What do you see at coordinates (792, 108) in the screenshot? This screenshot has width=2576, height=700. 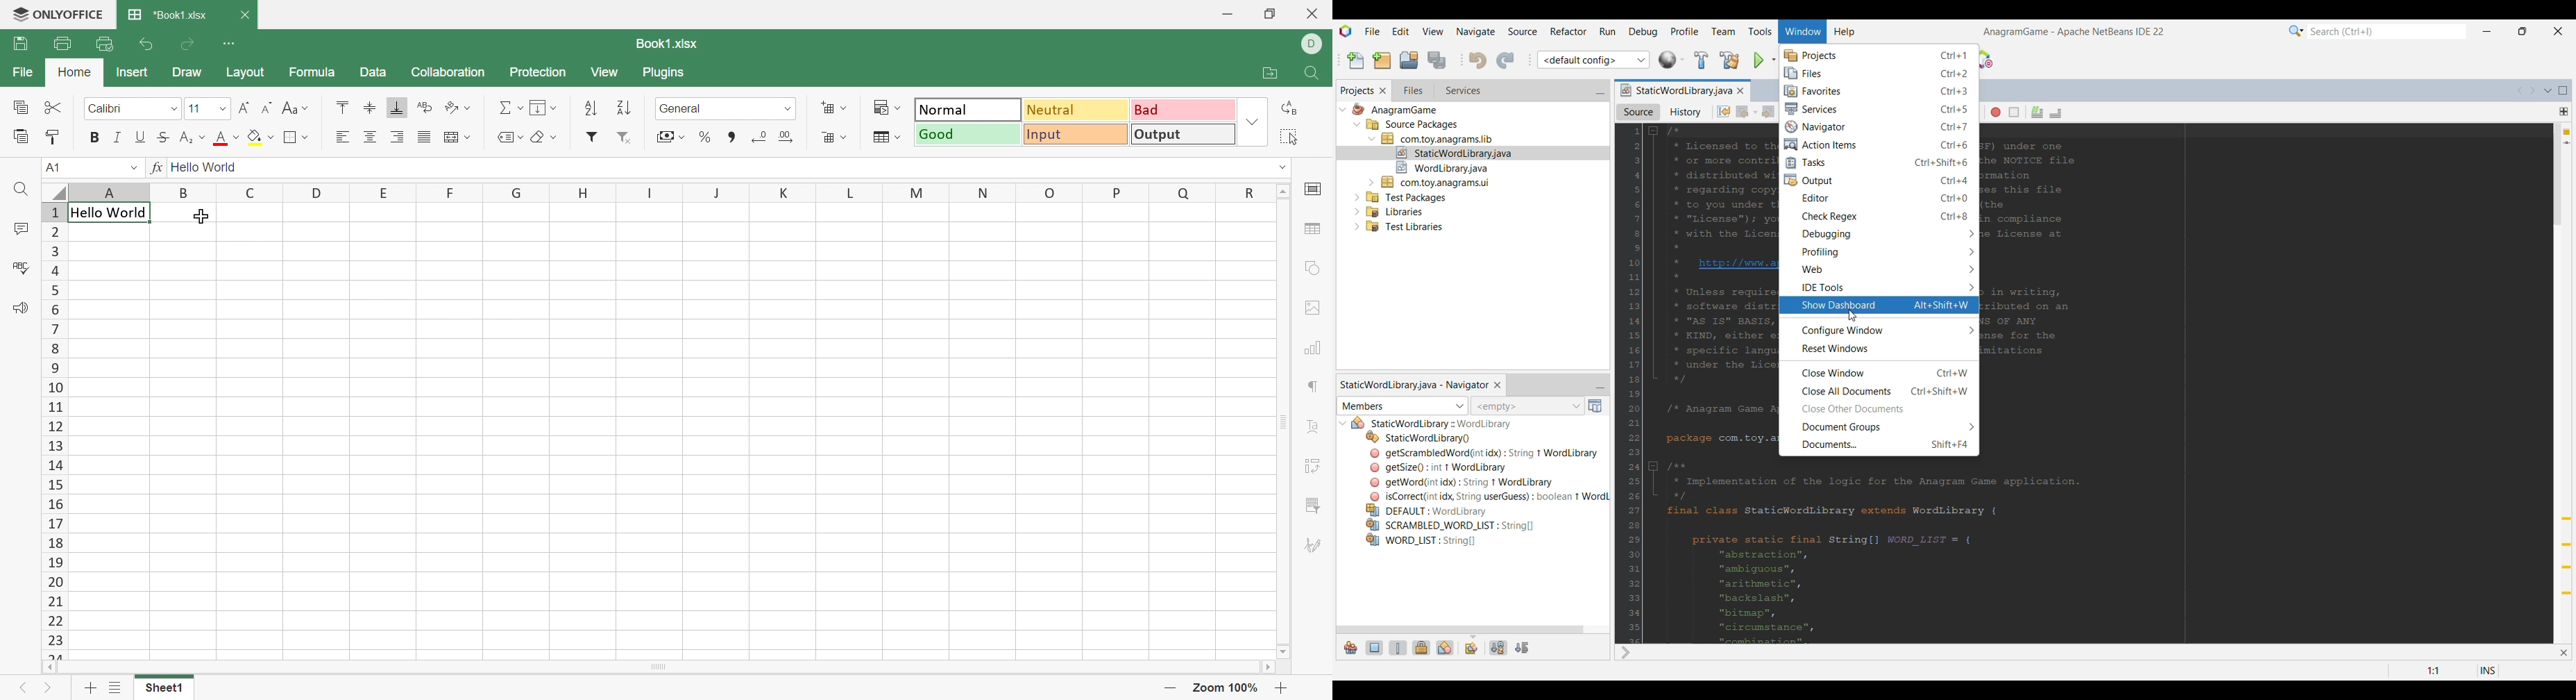 I see `Drop down` at bounding box center [792, 108].